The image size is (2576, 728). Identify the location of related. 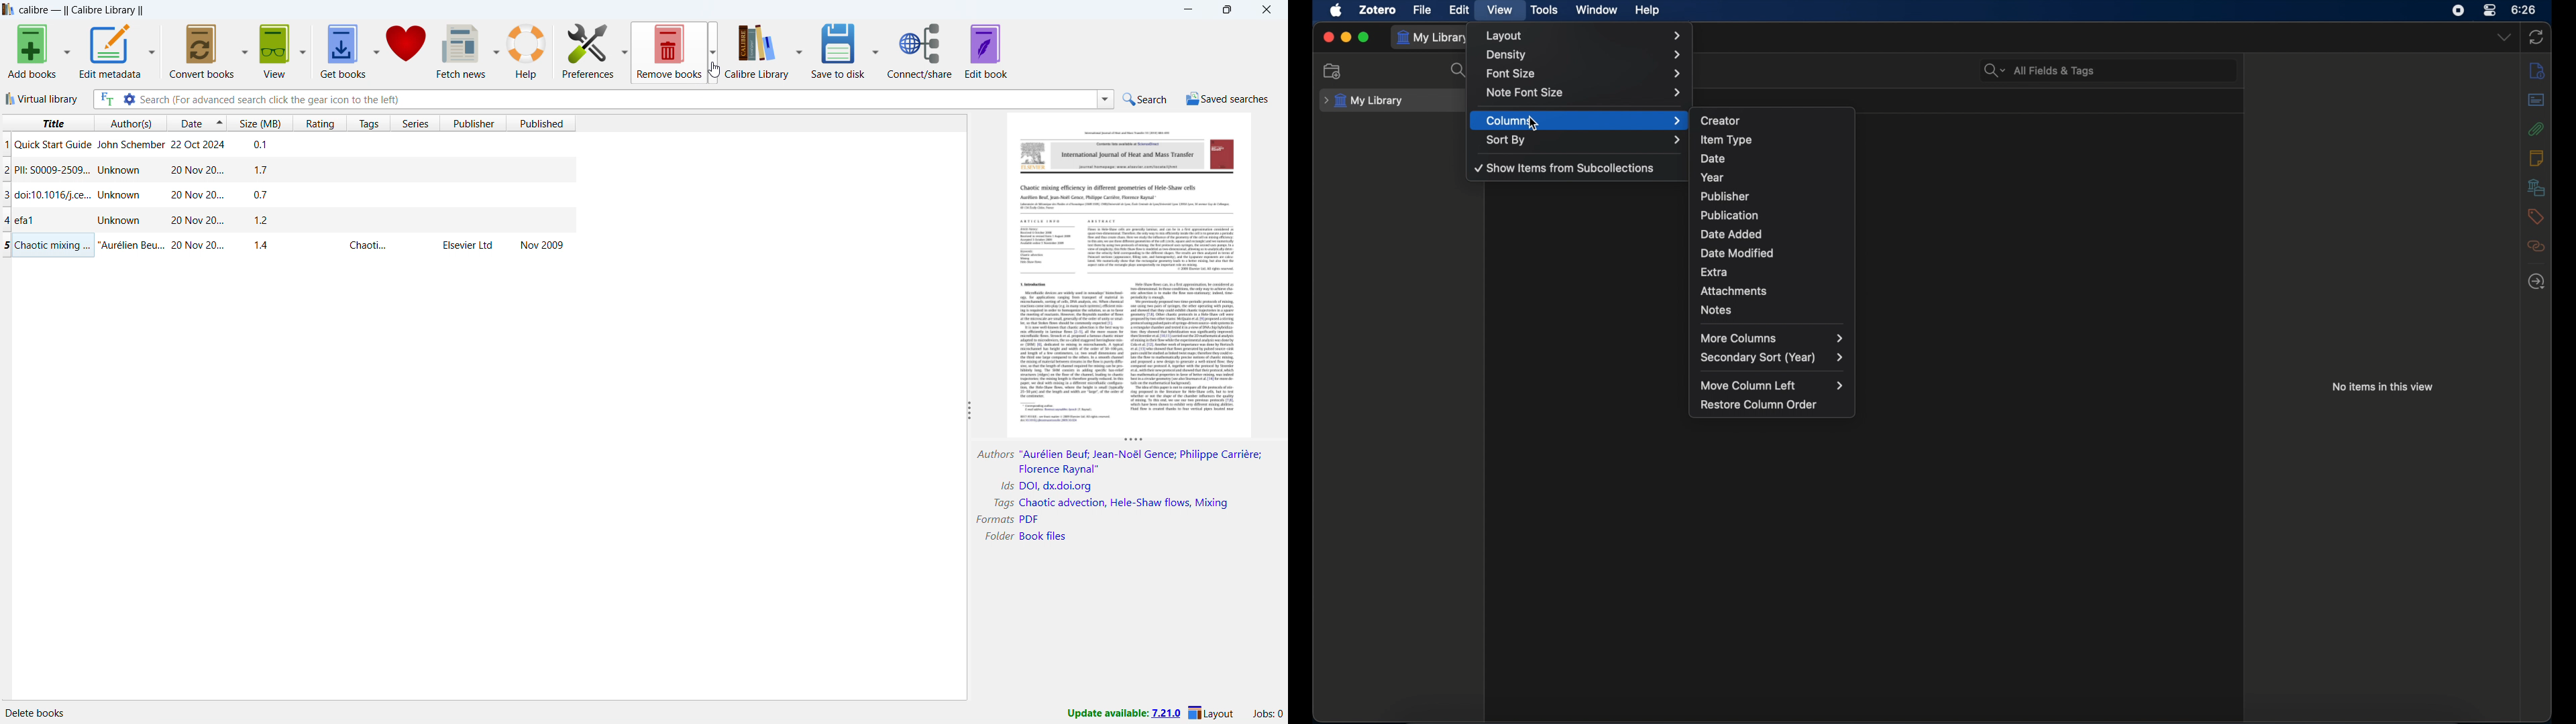
(2536, 245).